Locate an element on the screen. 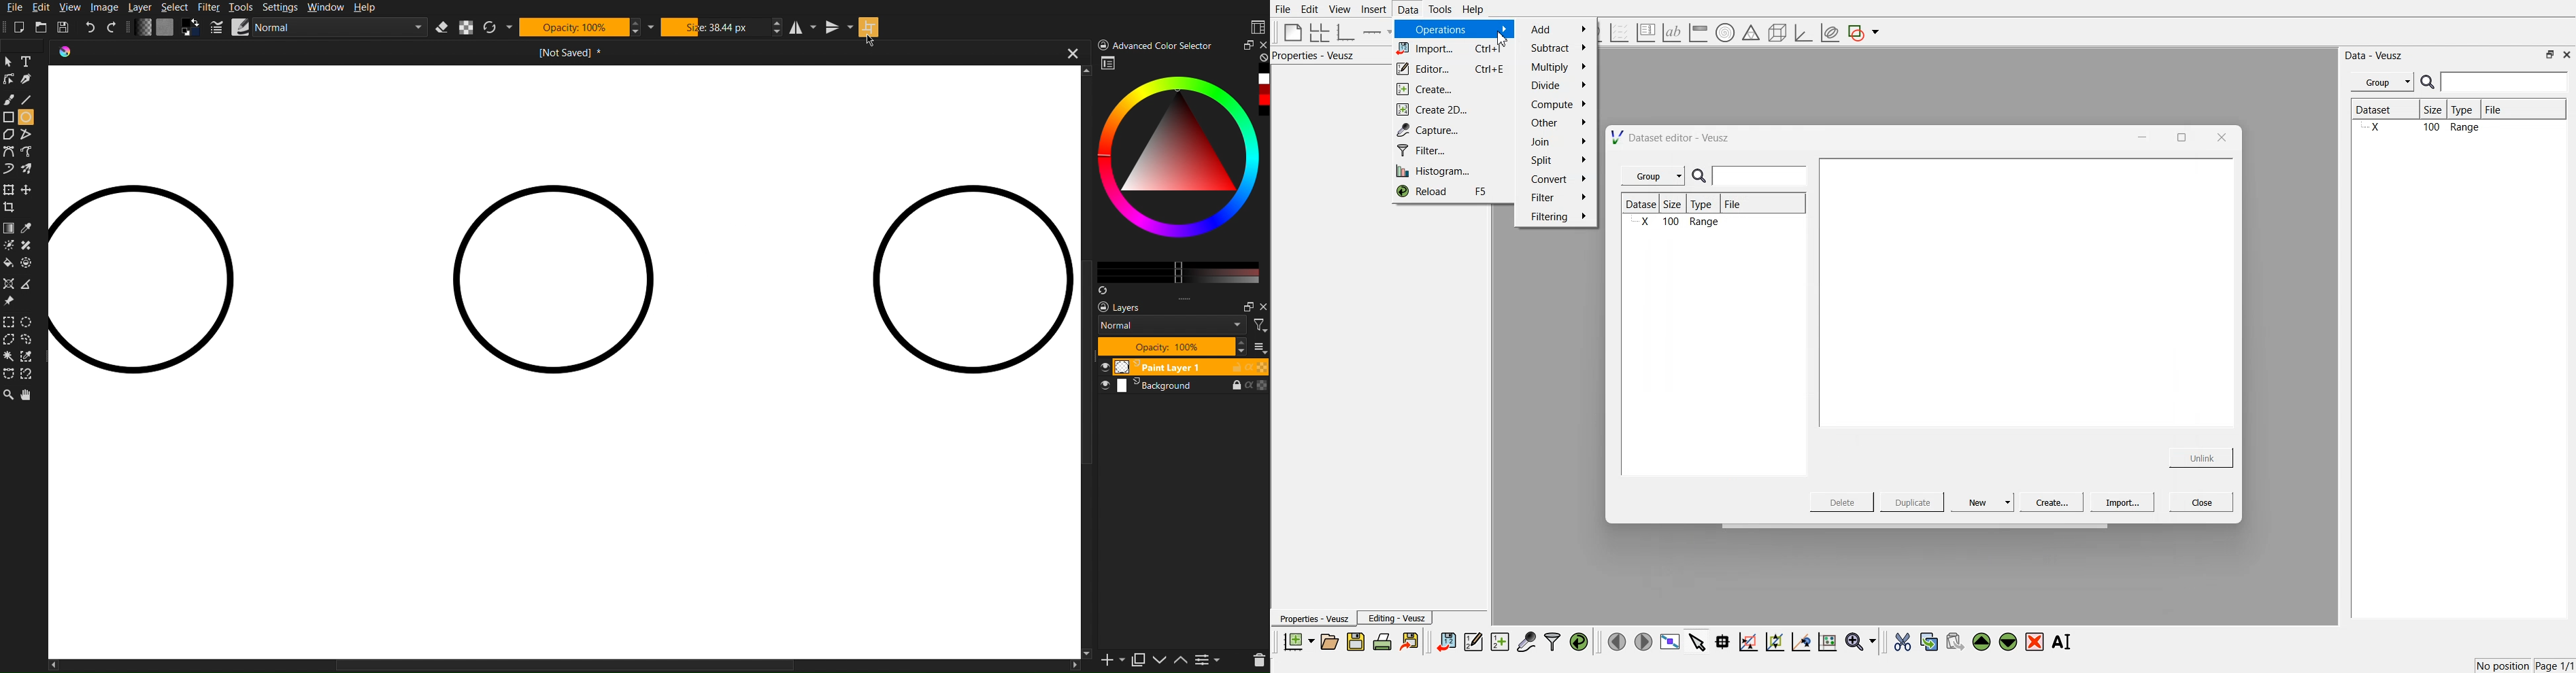  Settings is located at coordinates (282, 7).